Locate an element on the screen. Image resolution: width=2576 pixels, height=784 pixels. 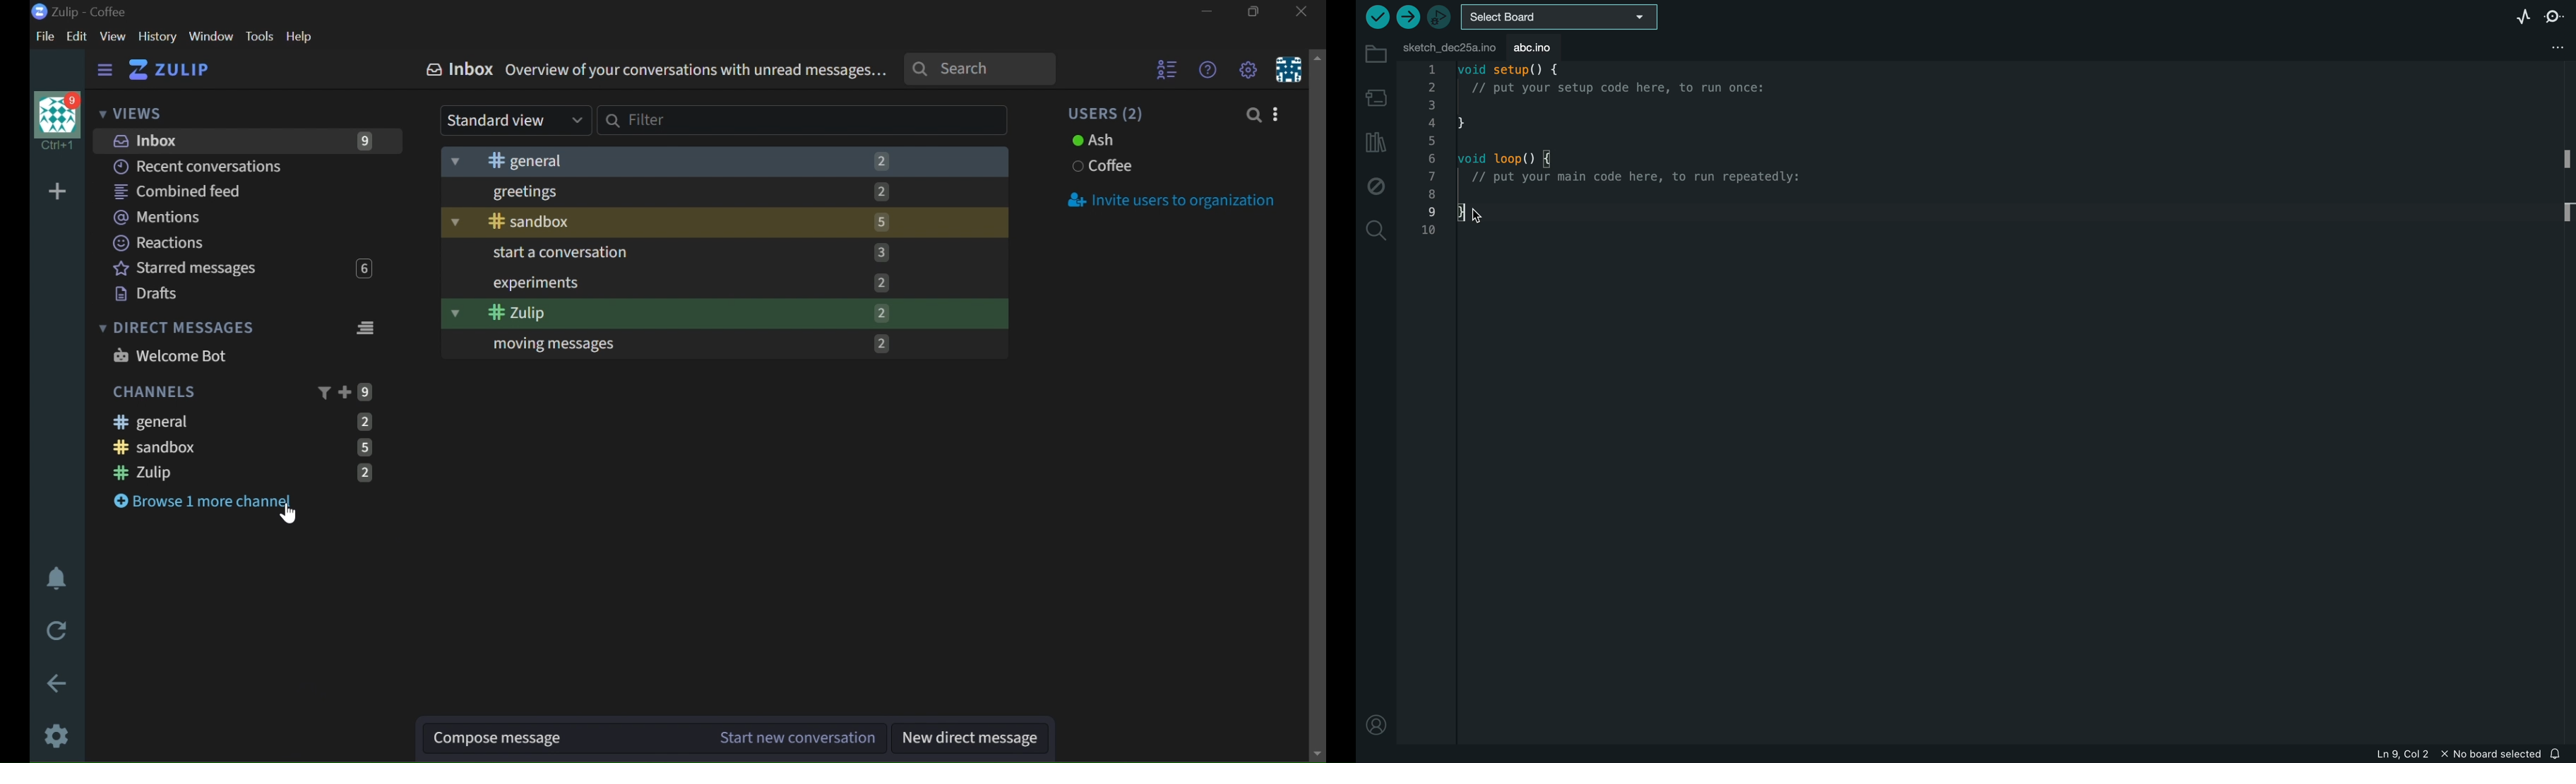
RELOAD is located at coordinates (59, 629).